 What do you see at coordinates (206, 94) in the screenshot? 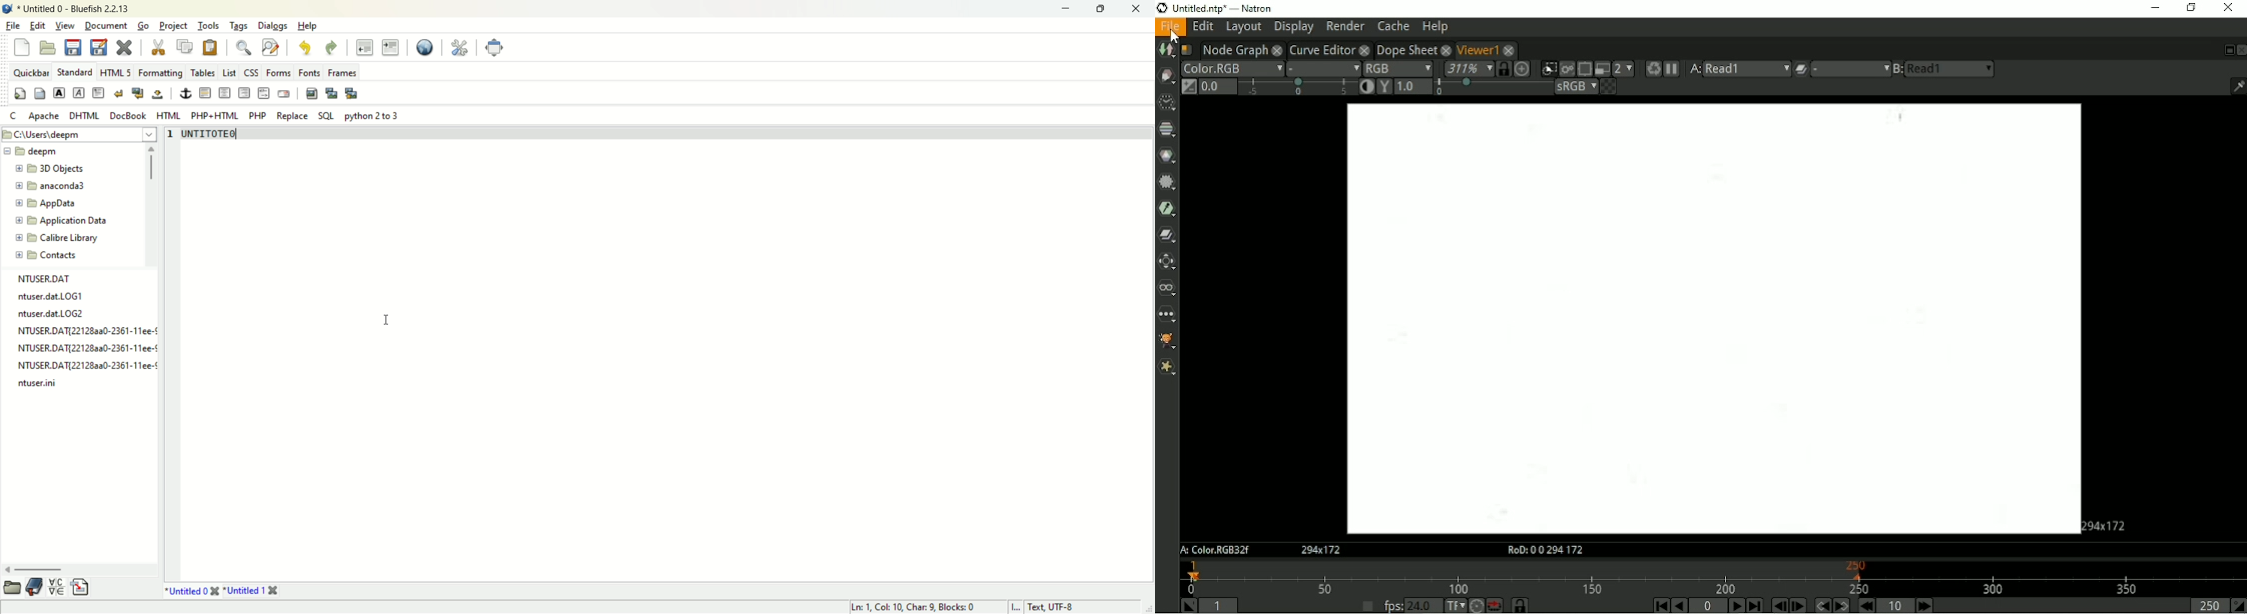
I see `horizontal rule` at bounding box center [206, 94].